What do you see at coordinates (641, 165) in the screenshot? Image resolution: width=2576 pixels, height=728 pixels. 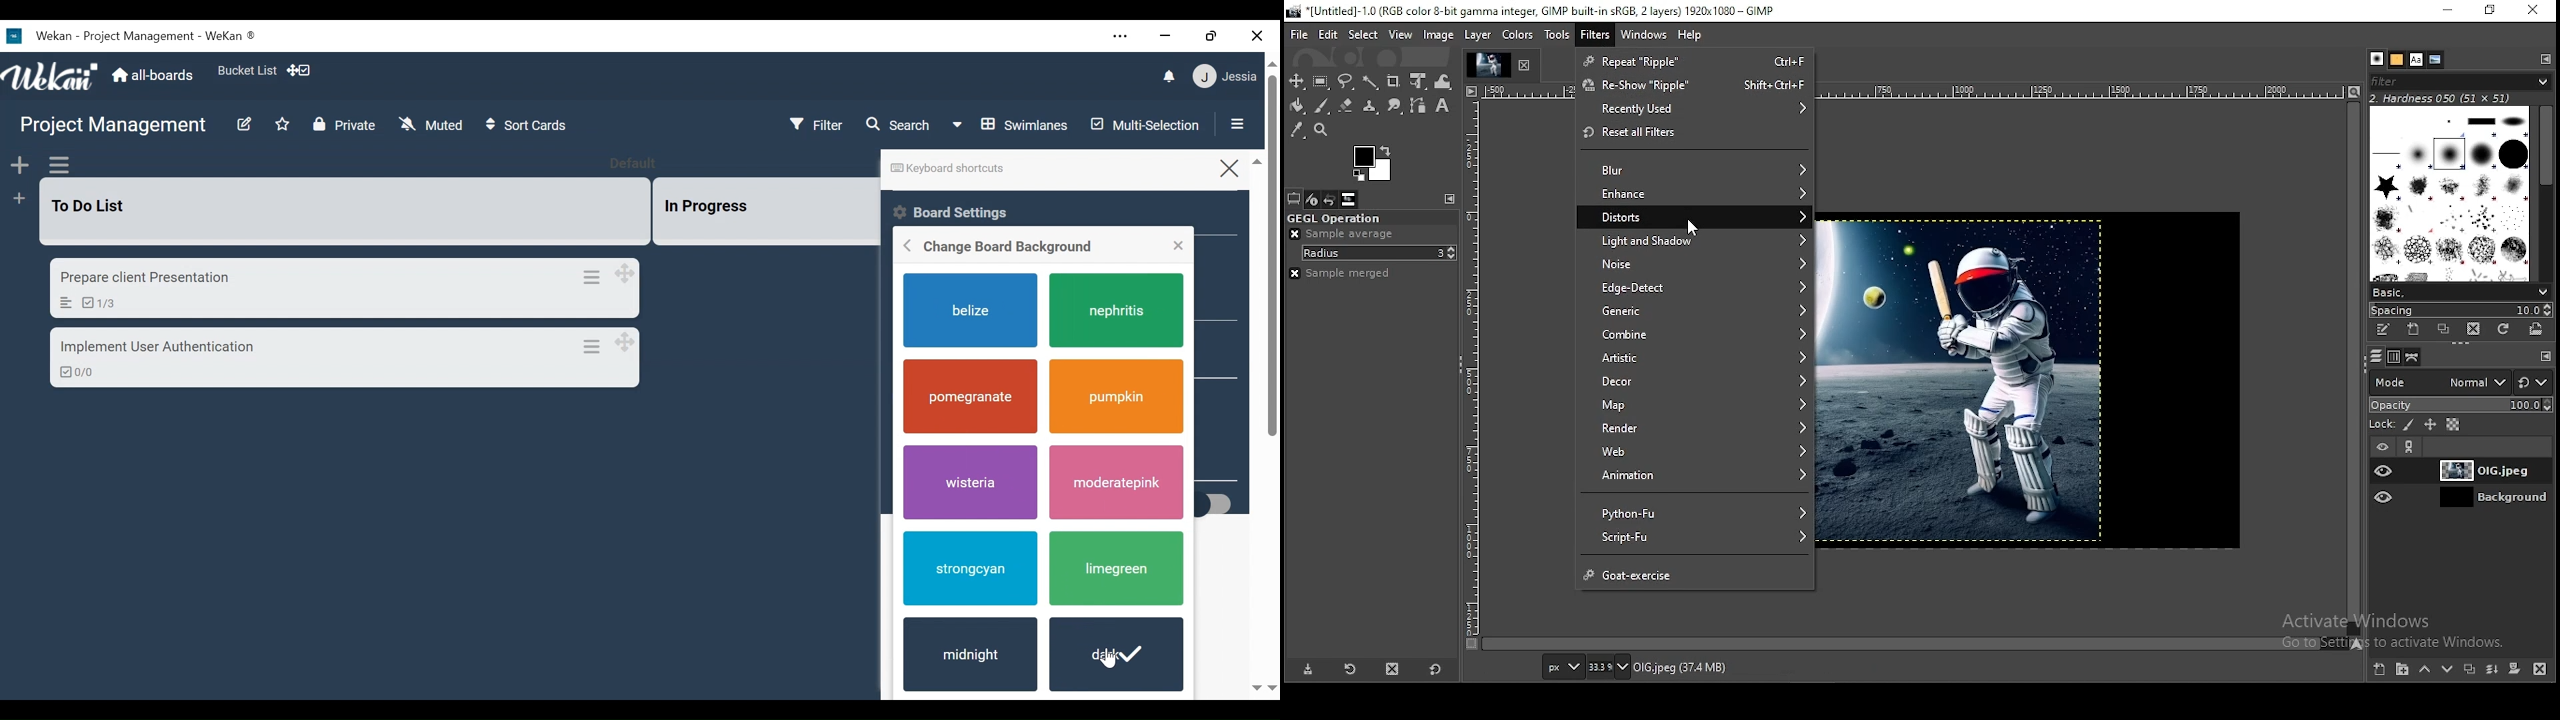 I see `Default` at bounding box center [641, 165].